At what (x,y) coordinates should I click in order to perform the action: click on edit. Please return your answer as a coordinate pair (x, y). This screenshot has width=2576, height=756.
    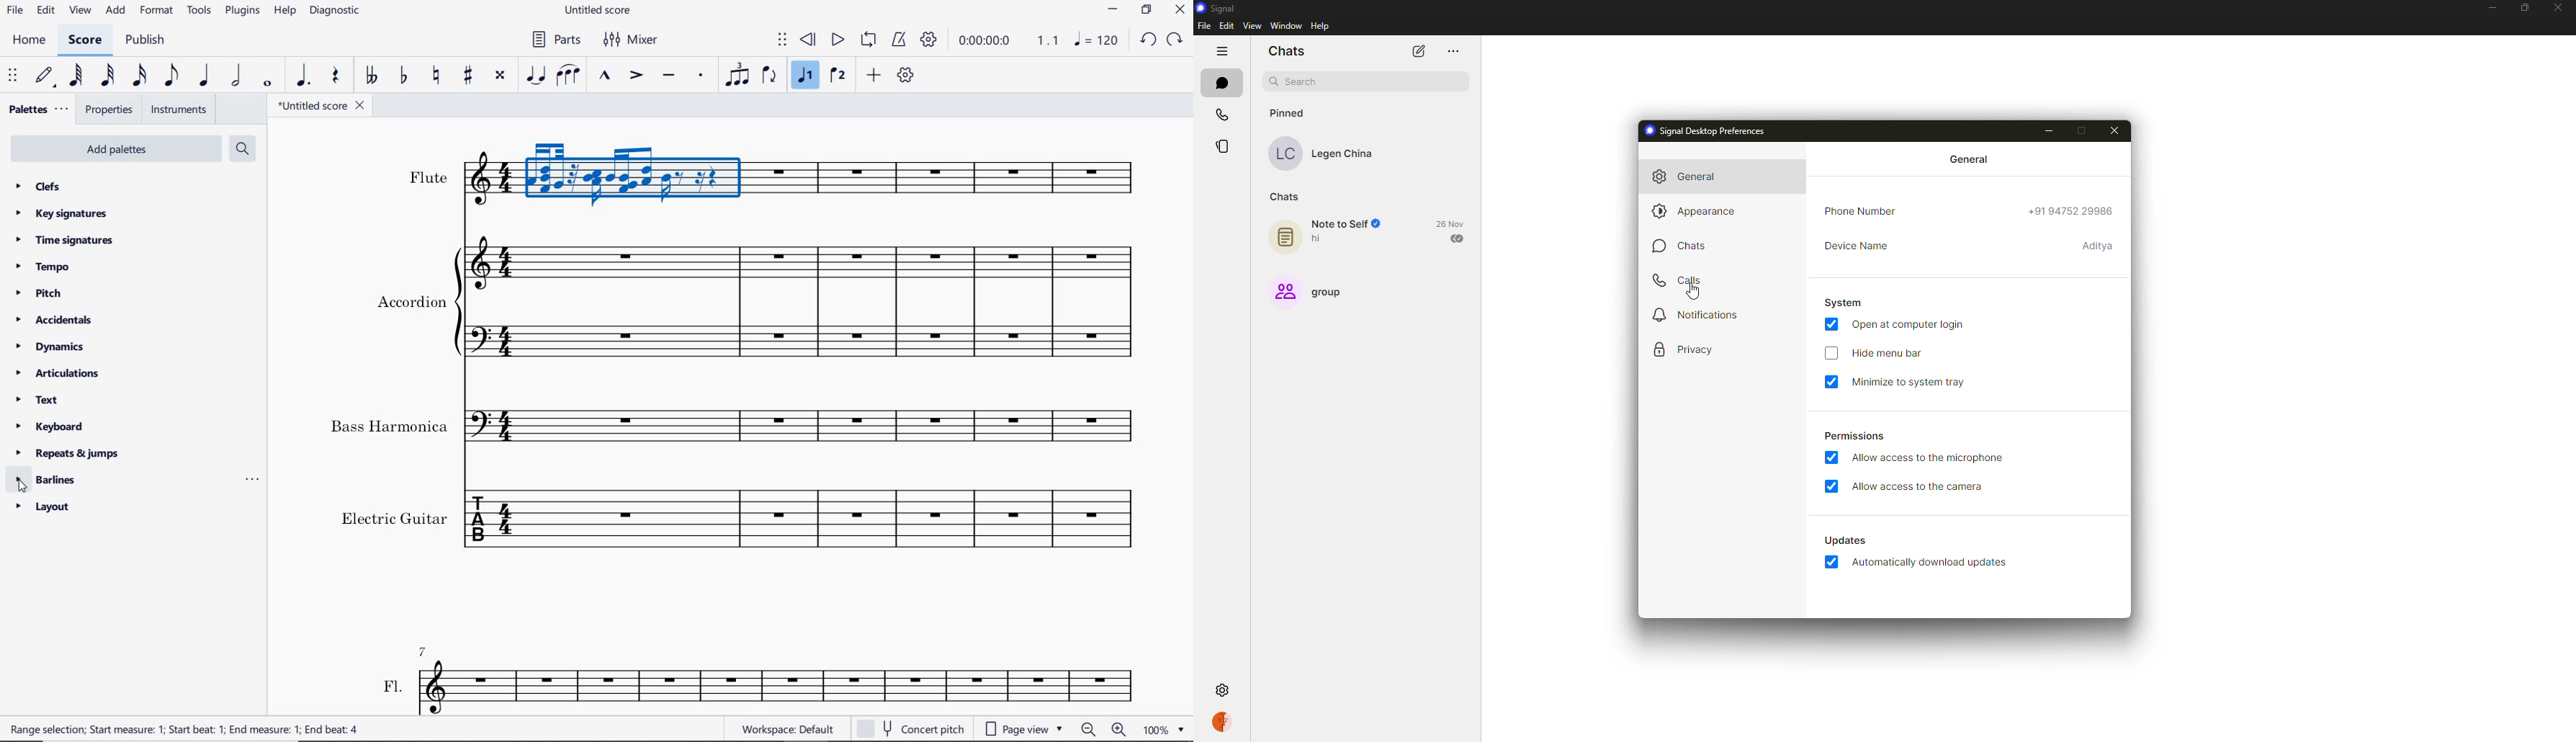
    Looking at the image, I should click on (1226, 26).